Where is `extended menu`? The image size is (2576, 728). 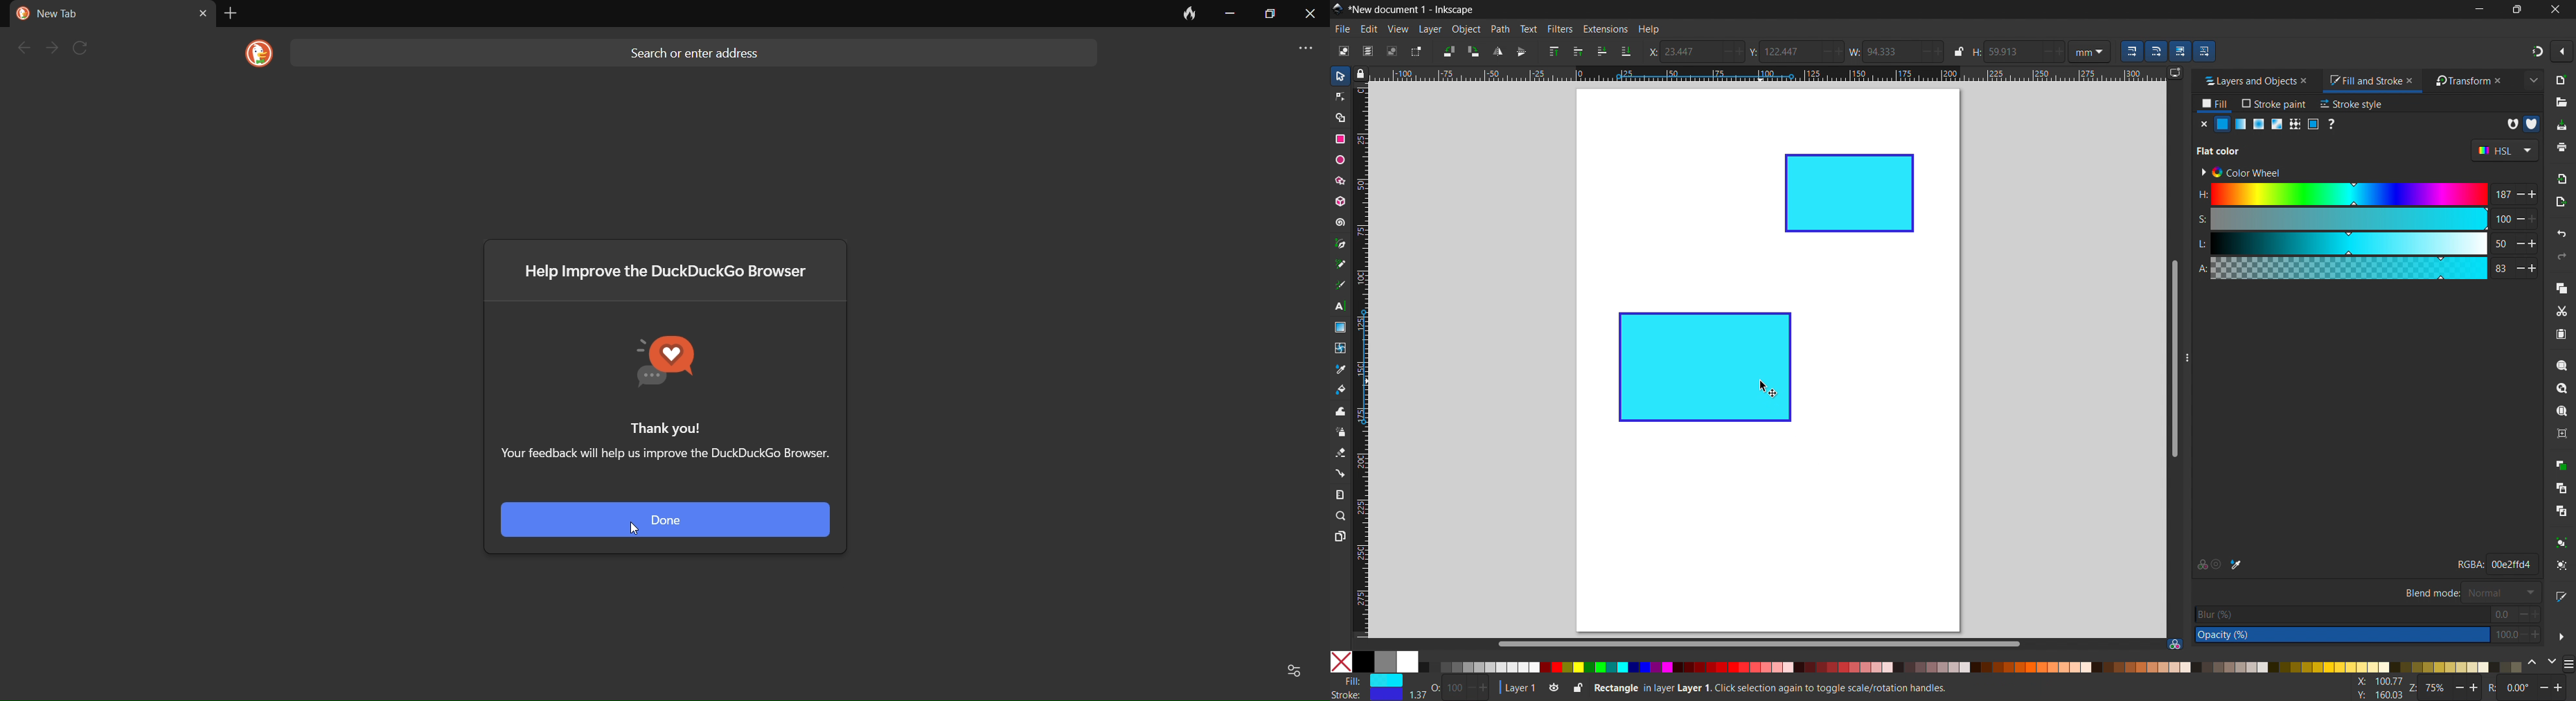
extended menu is located at coordinates (2533, 80).